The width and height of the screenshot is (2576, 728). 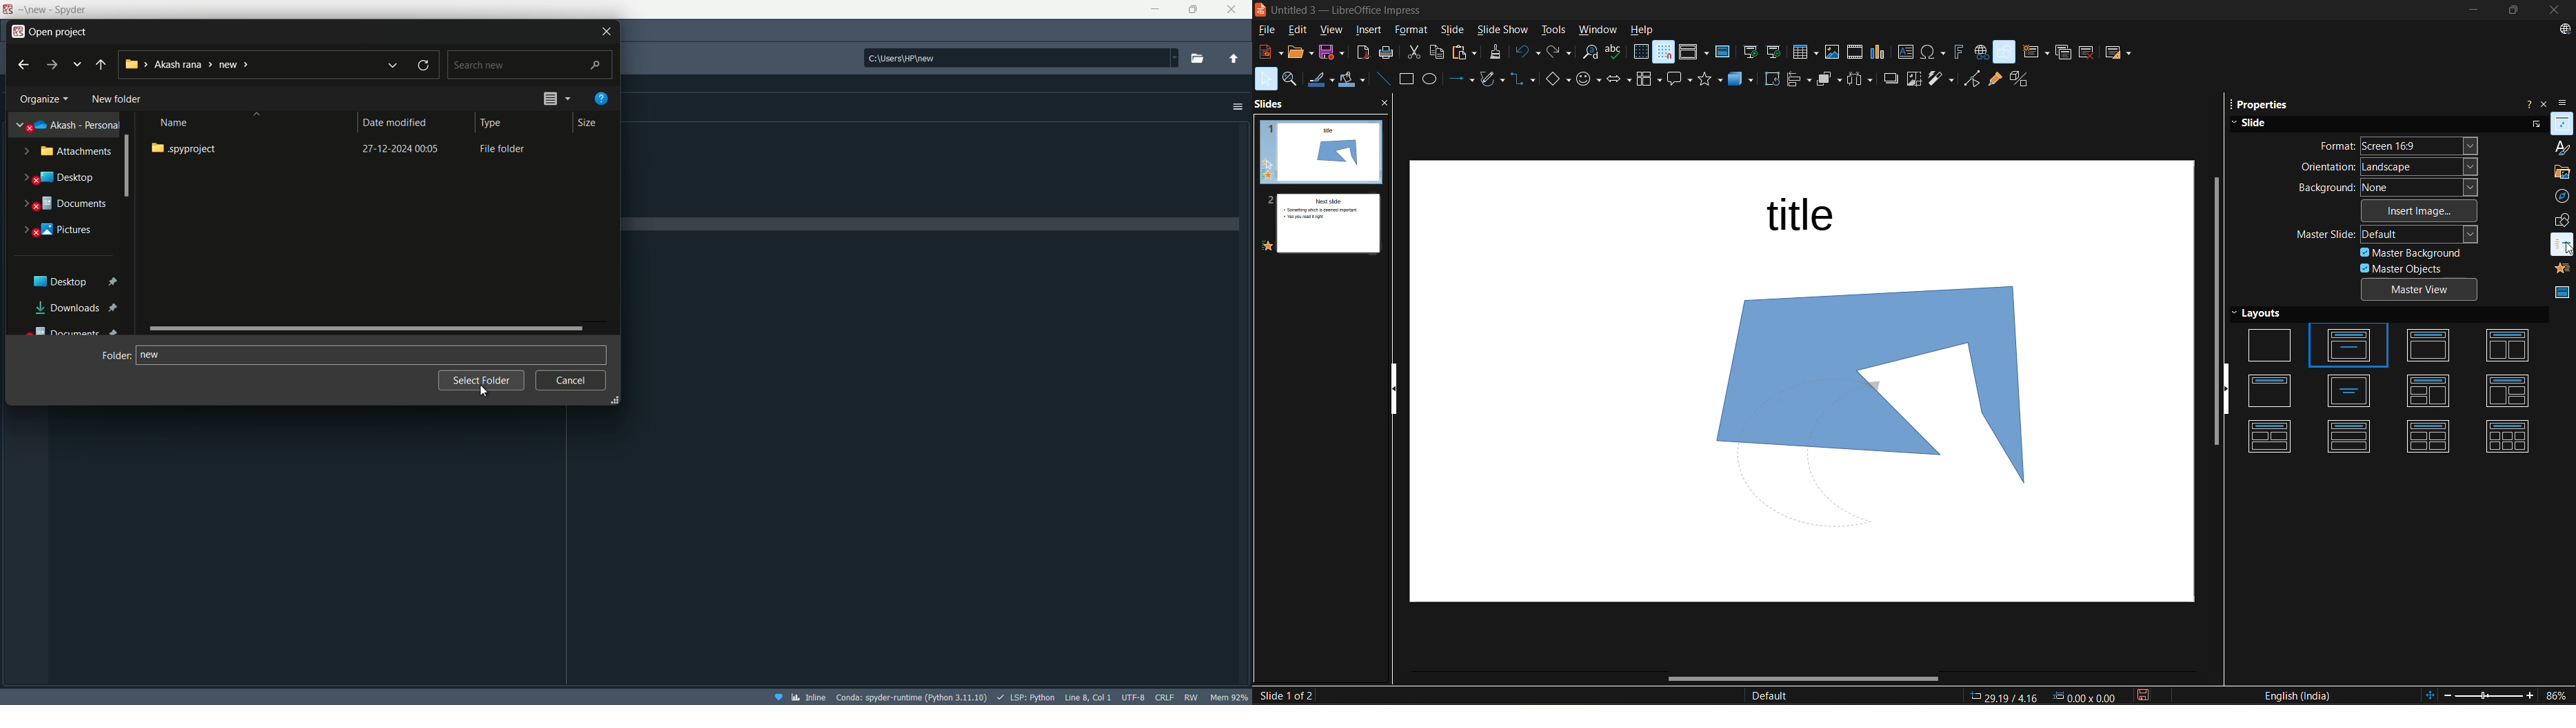 I want to click on spelling , so click(x=1618, y=51).